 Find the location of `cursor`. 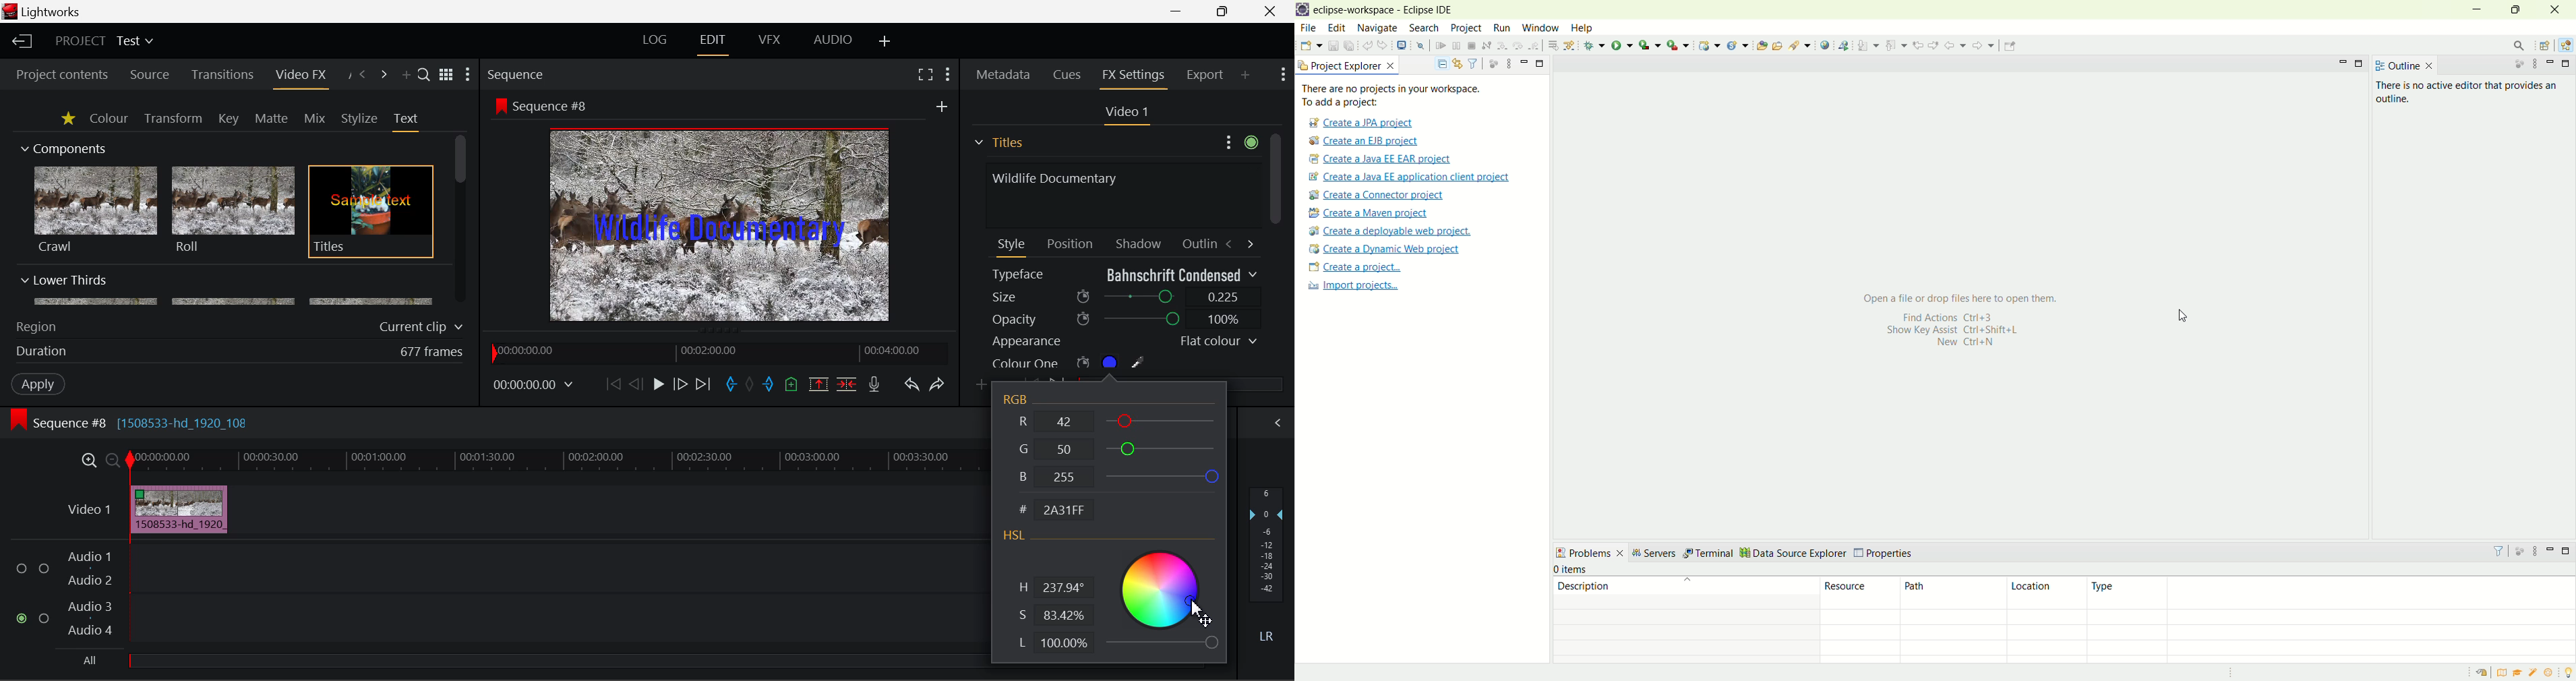

cursor is located at coordinates (2181, 316).